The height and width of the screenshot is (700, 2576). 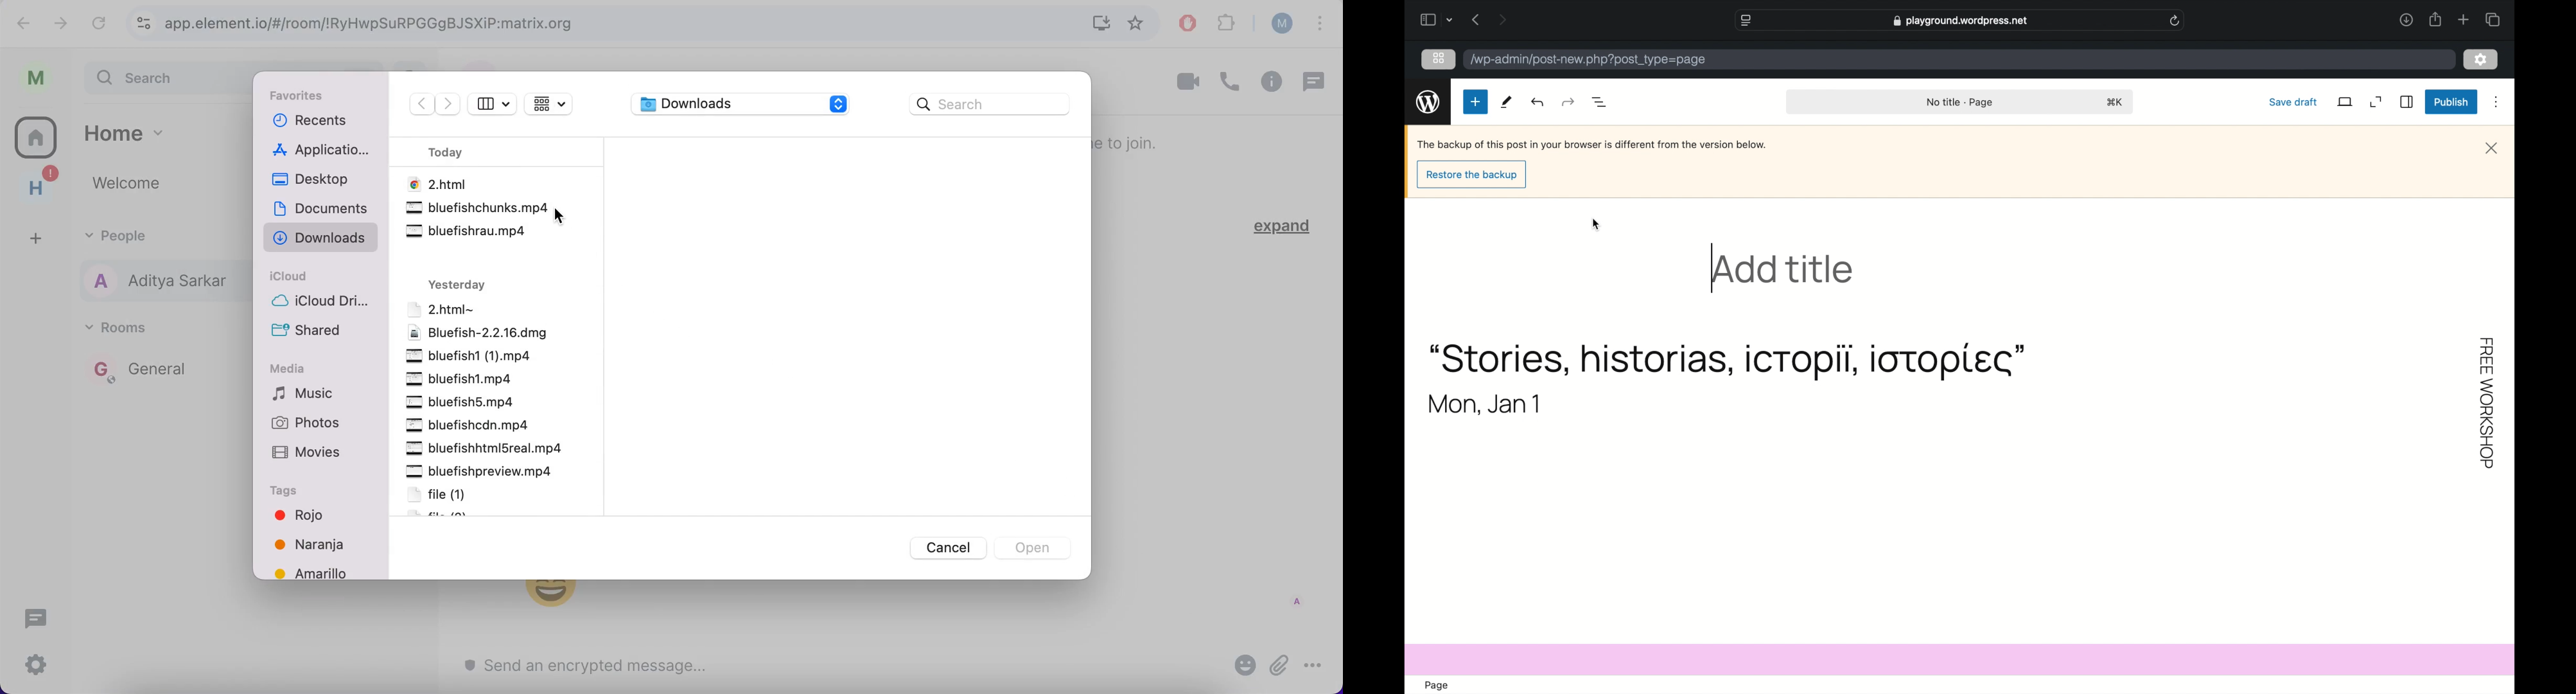 I want to click on file, so click(x=476, y=332).